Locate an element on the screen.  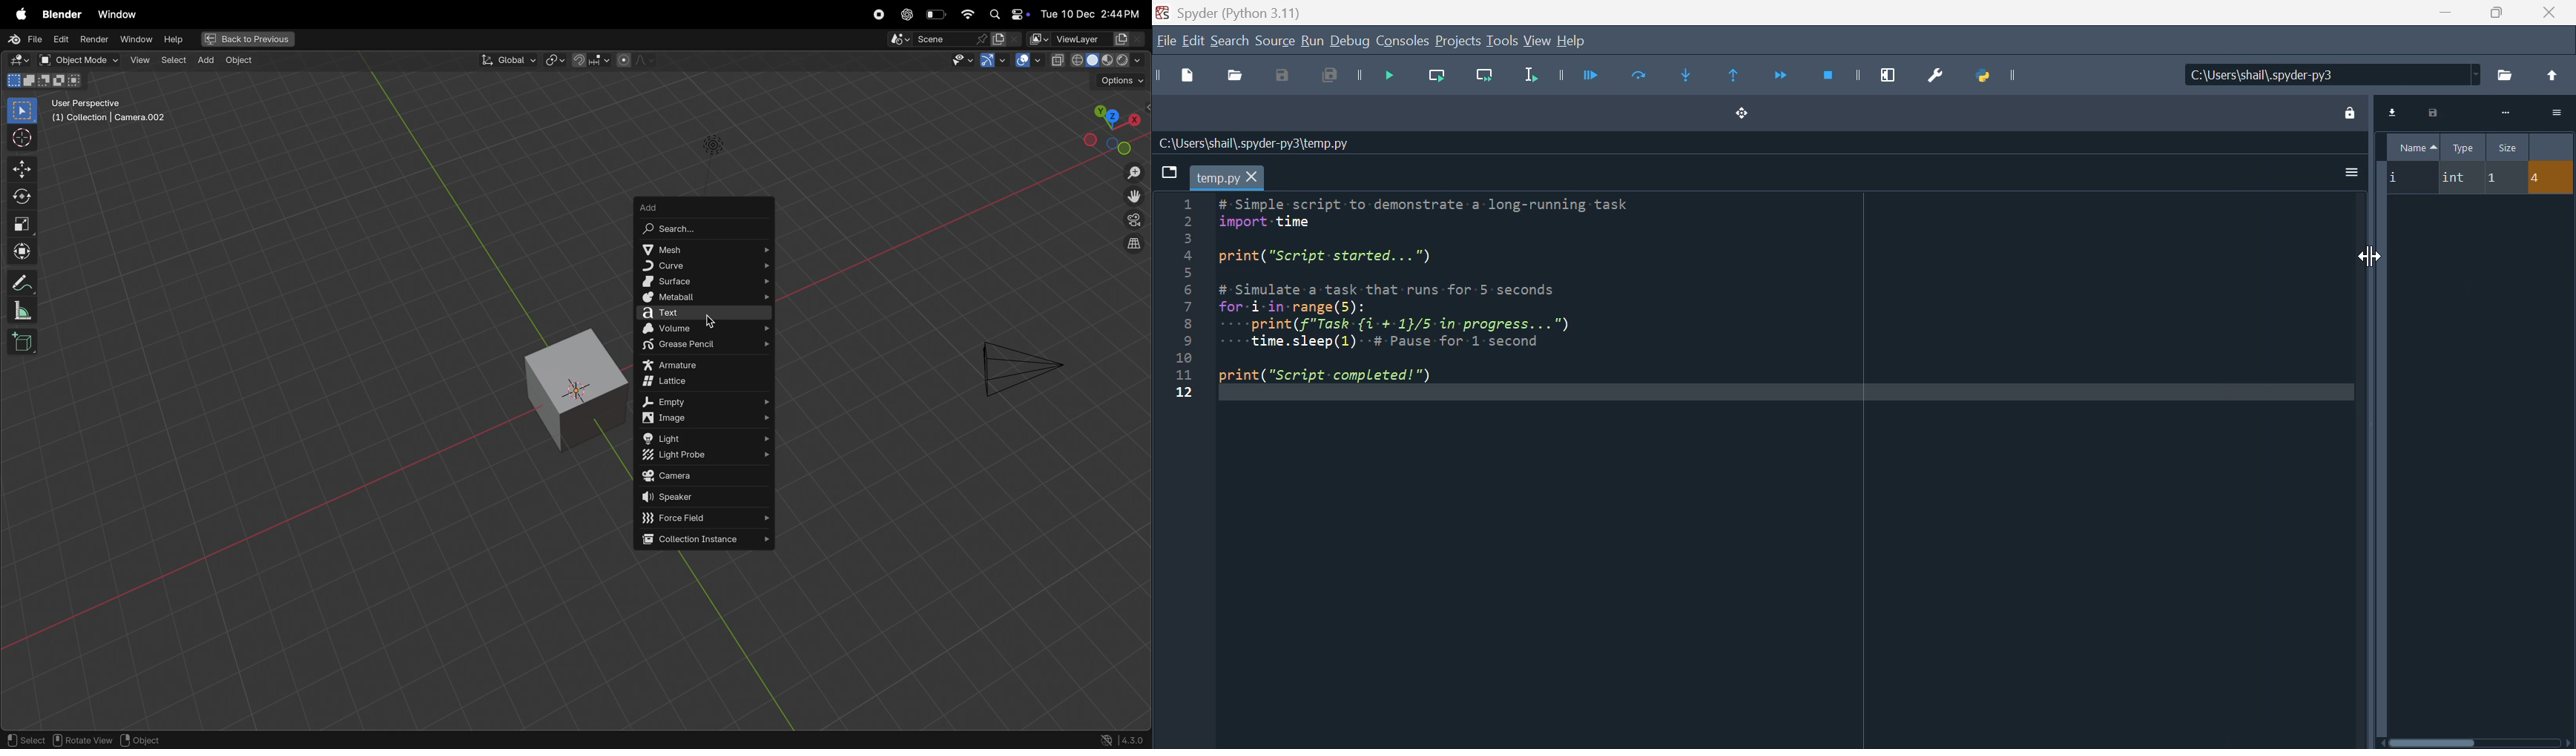
light is located at coordinates (706, 438).